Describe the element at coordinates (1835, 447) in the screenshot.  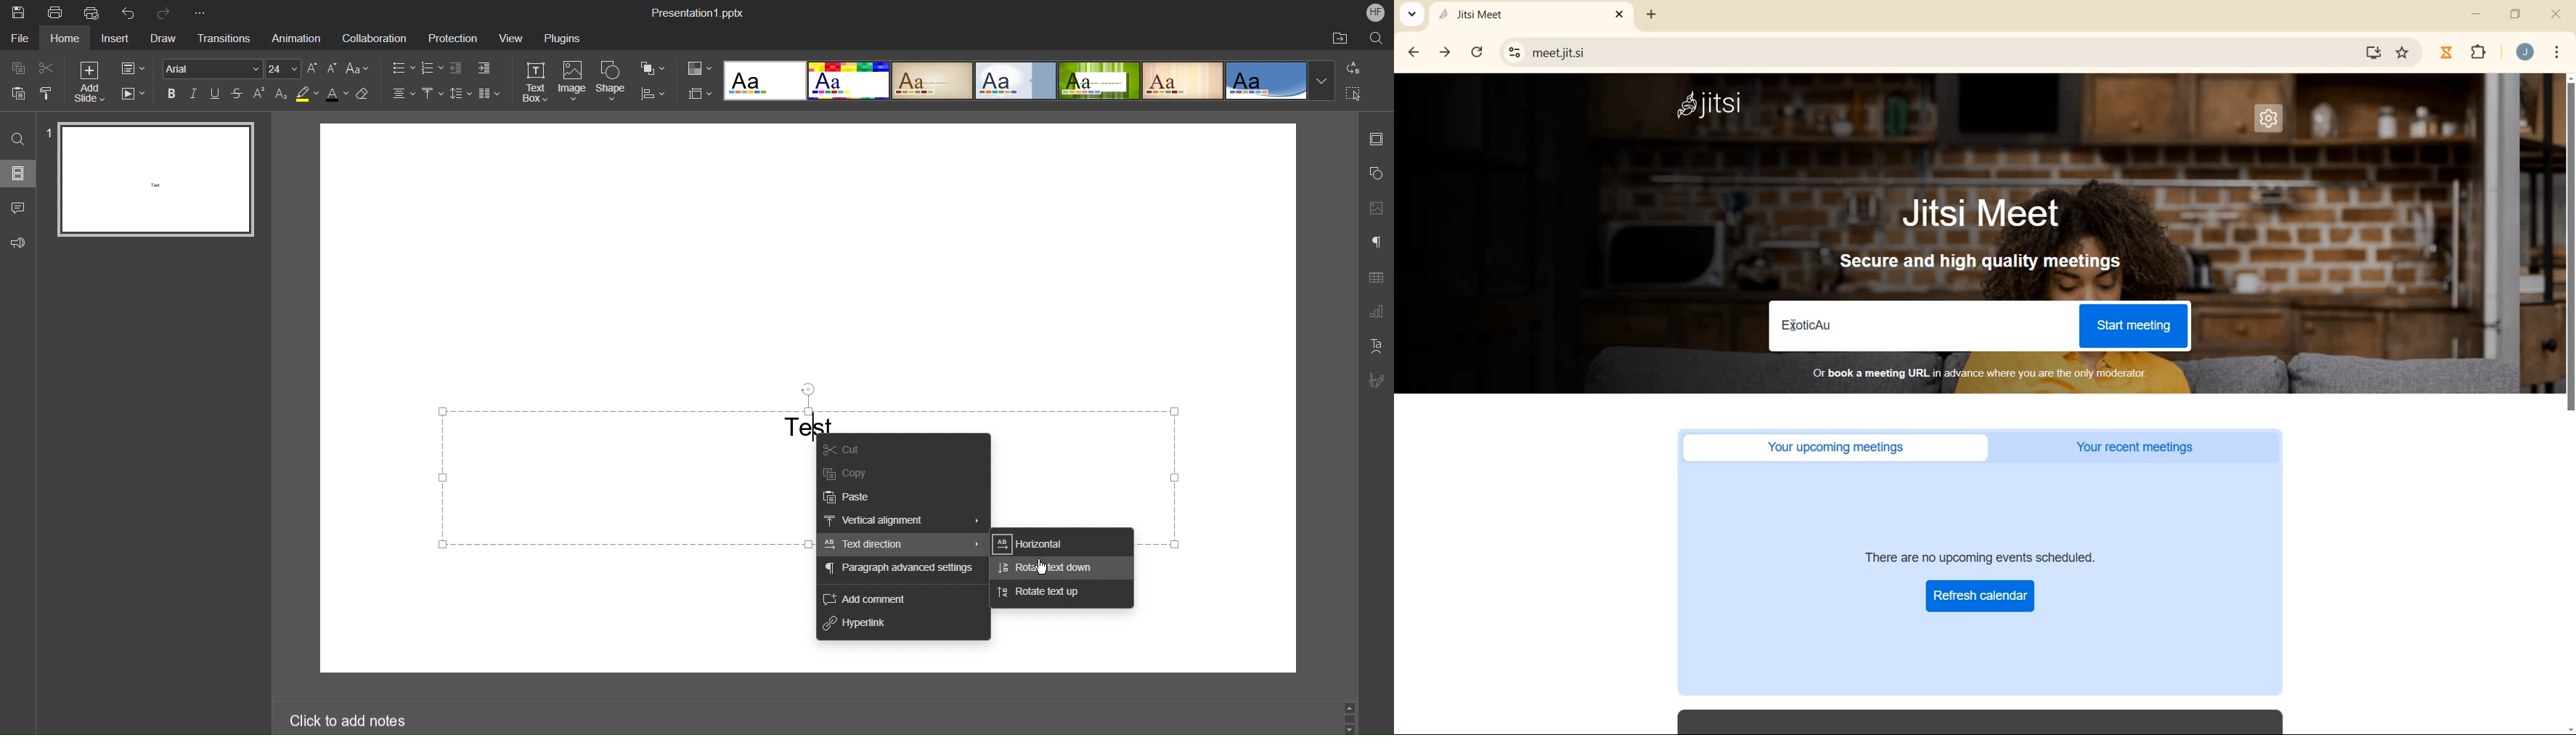
I see `Your upcoming meetings` at that location.